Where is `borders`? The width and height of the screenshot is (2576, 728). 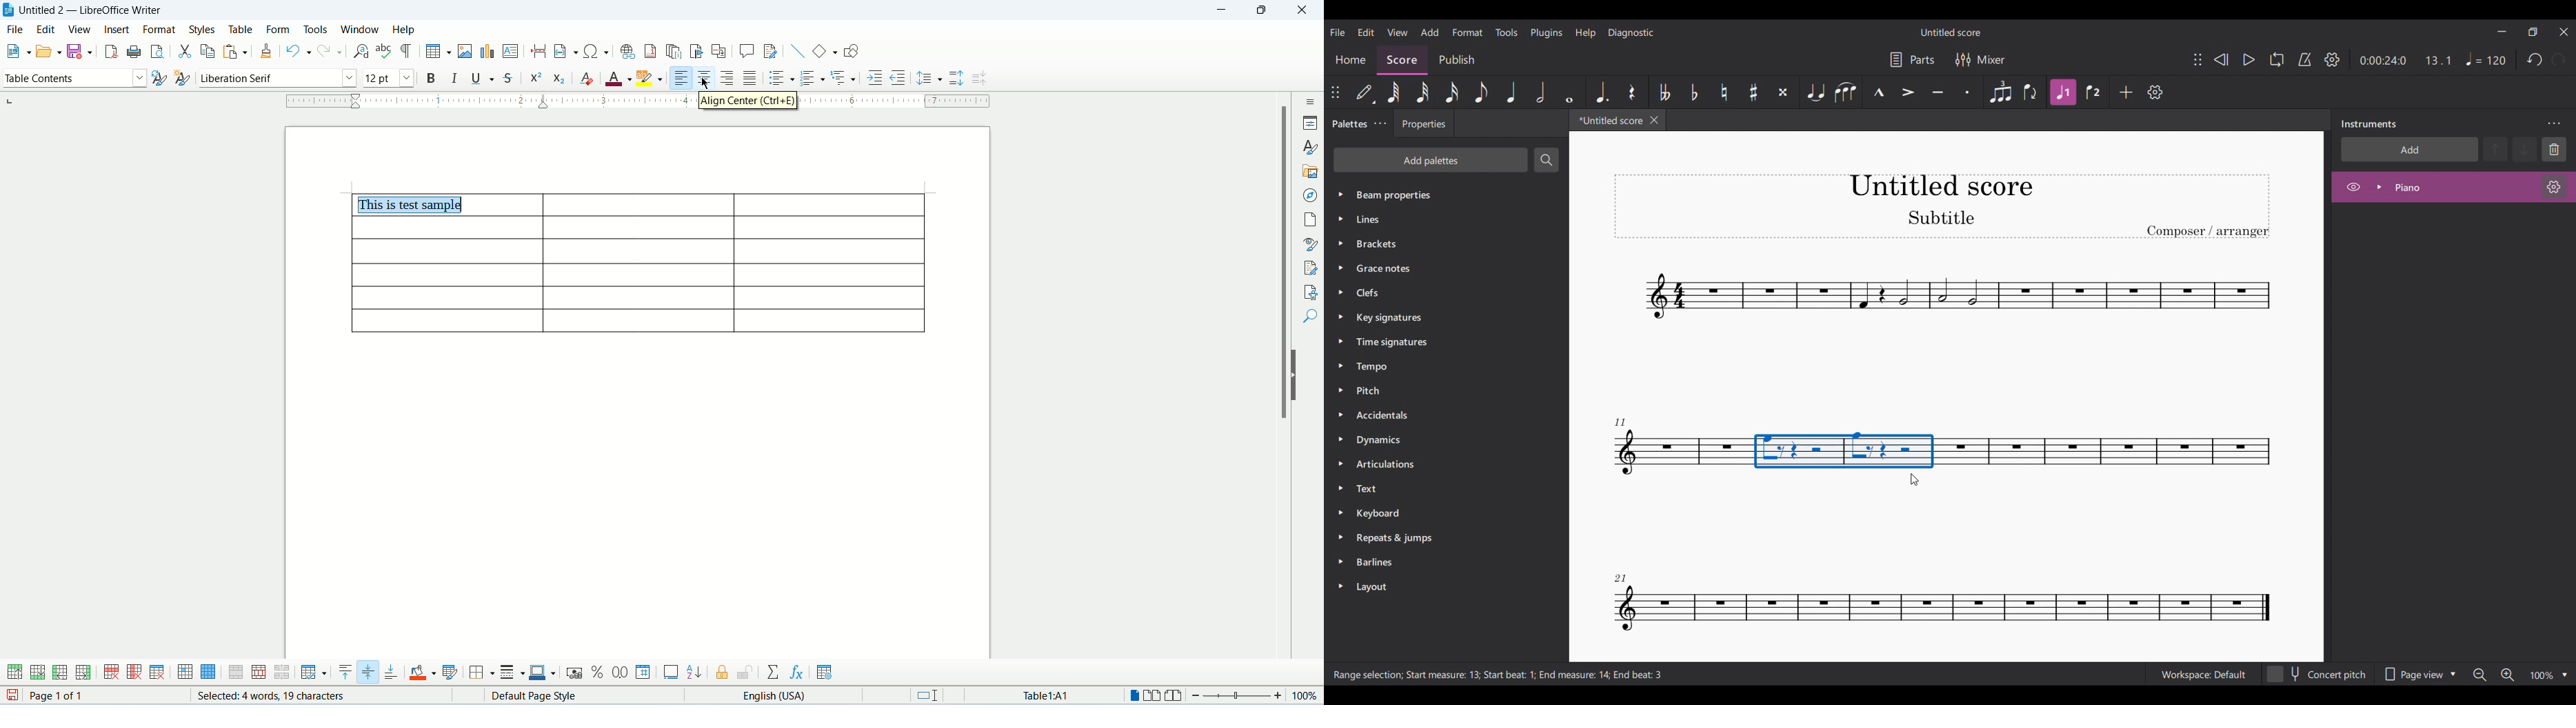 borders is located at coordinates (482, 672).